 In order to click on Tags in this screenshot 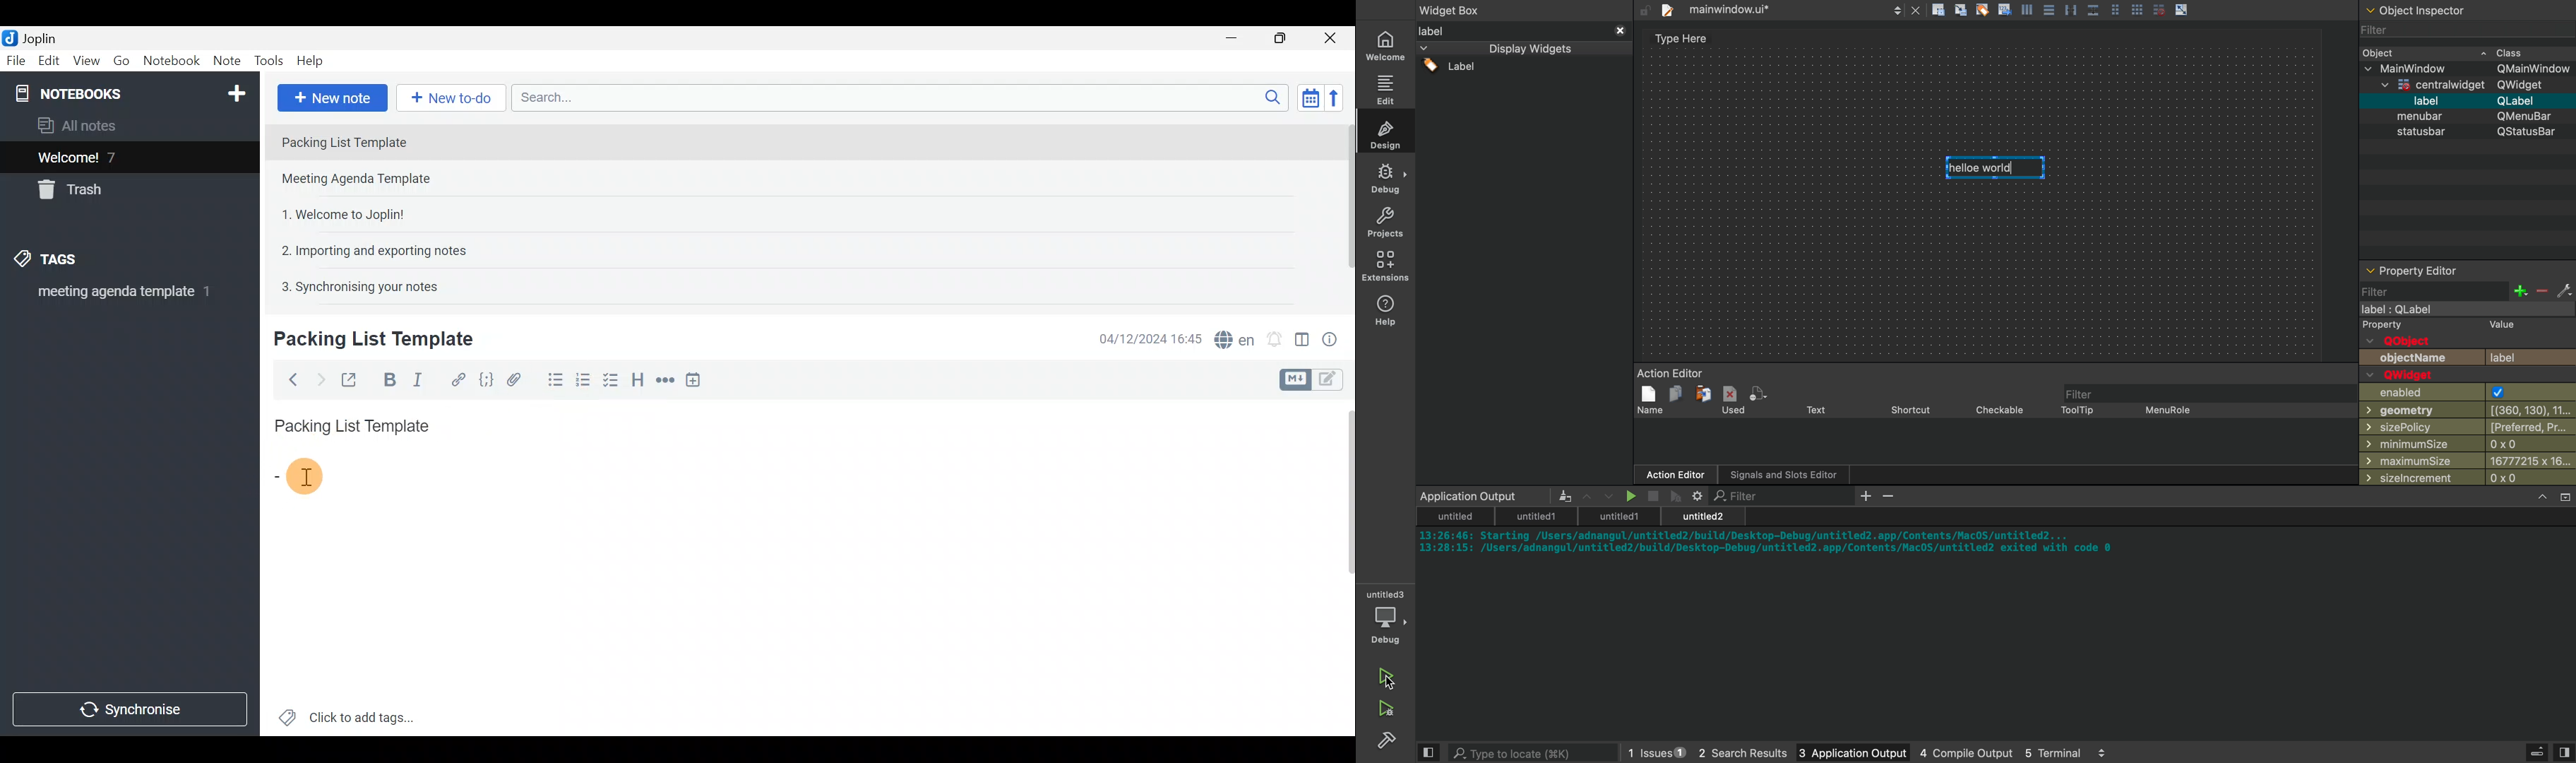, I will do `click(68, 261)`.